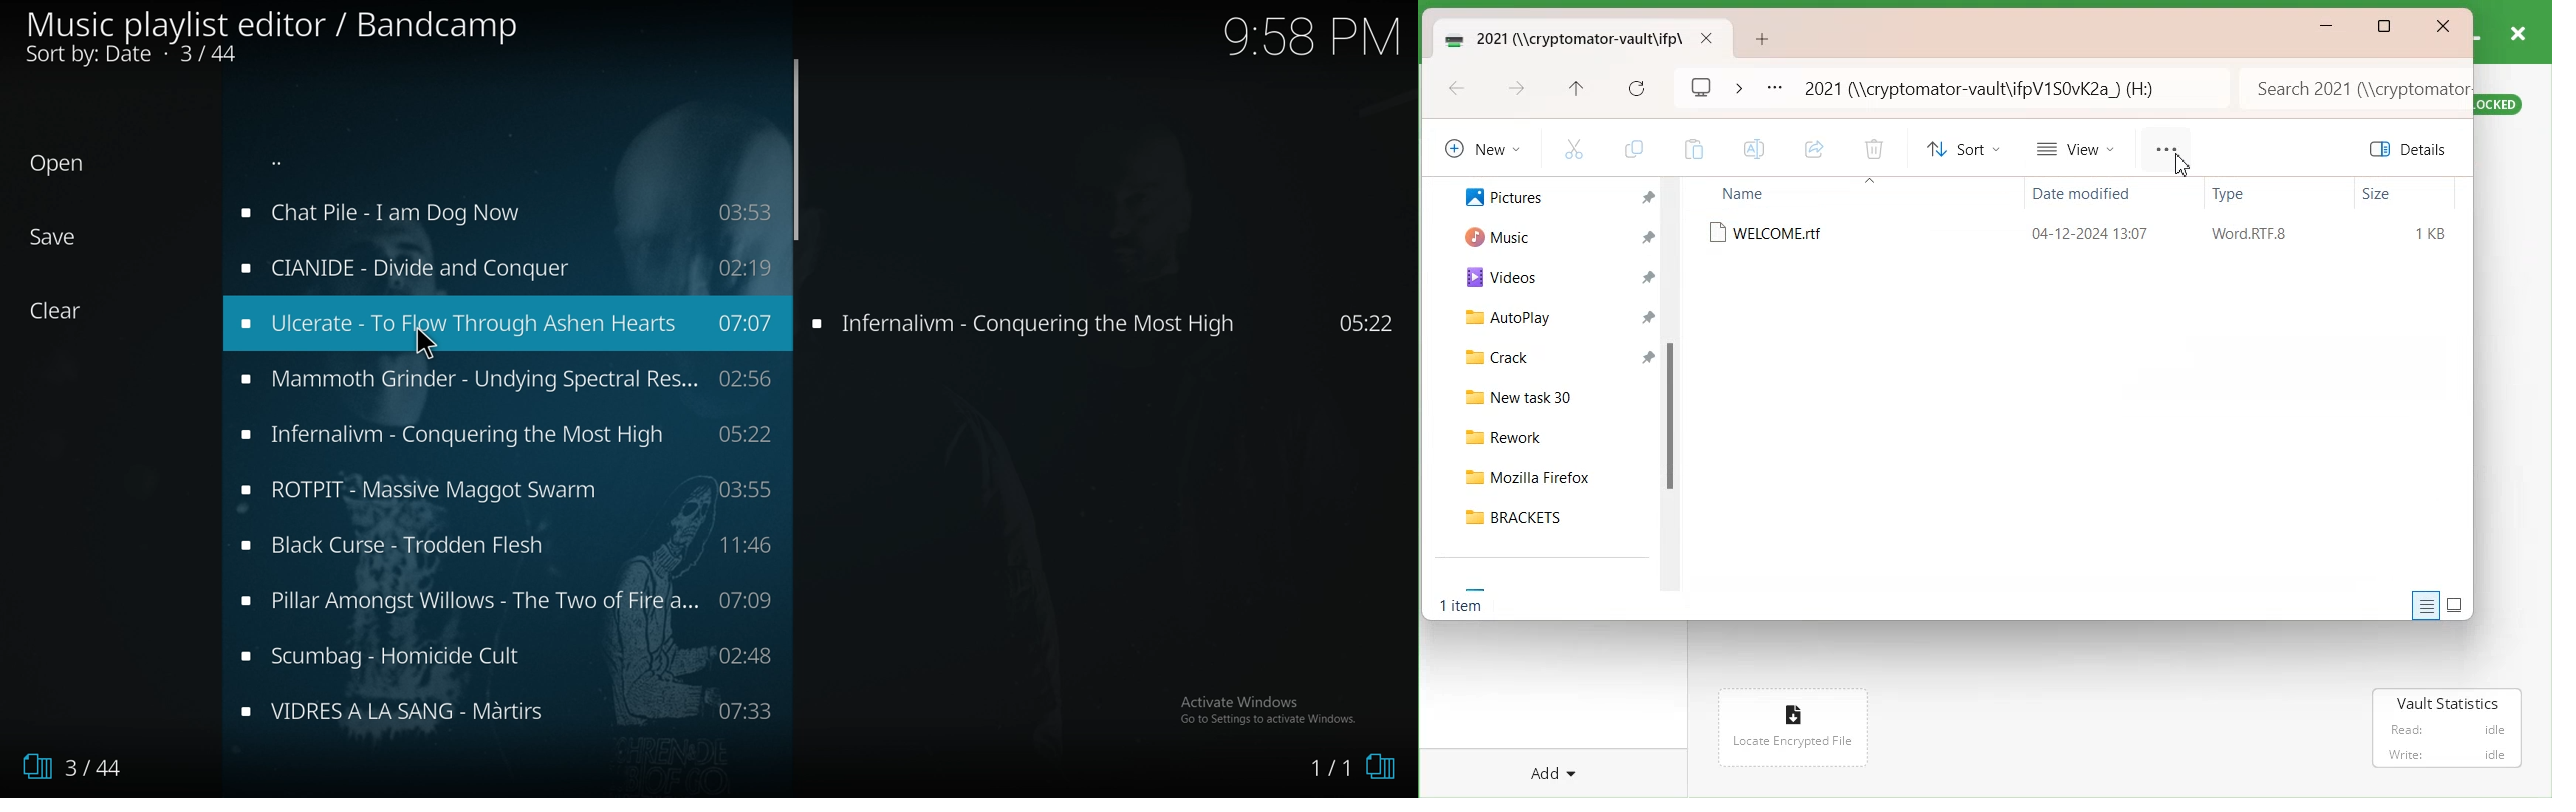 The height and width of the screenshot is (812, 2576). What do you see at coordinates (1312, 36) in the screenshot?
I see `9.58 PM` at bounding box center [1312, 36].